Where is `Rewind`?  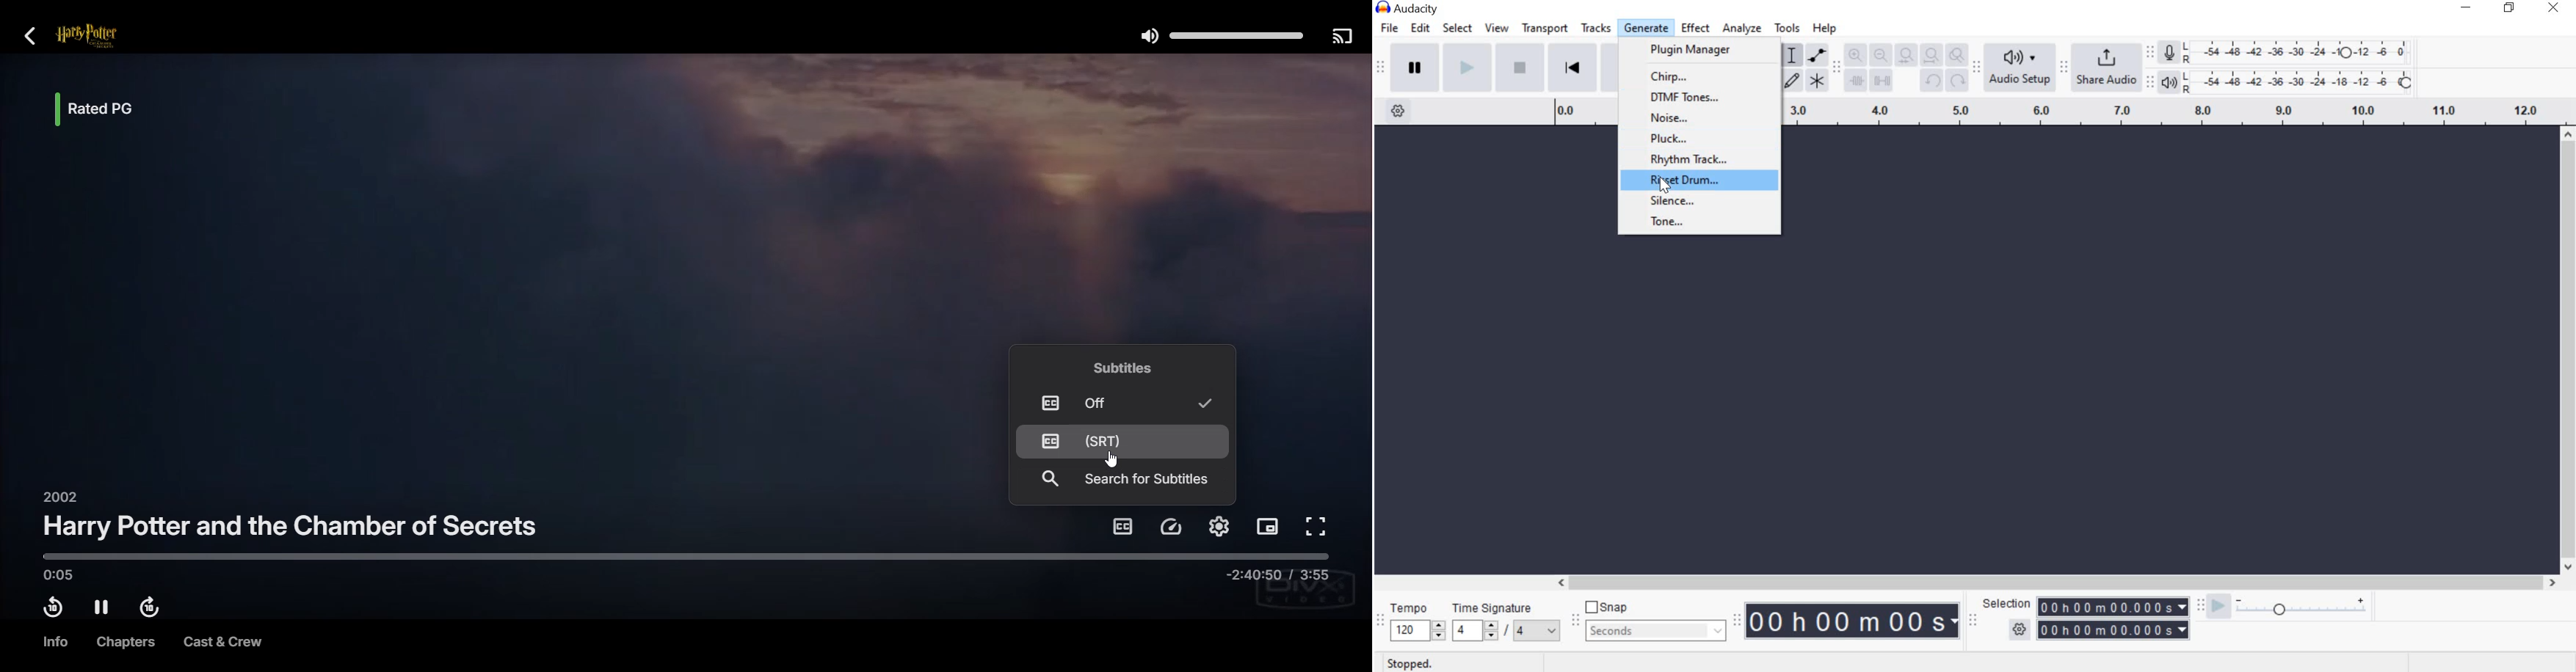
Rewind is located at coordinates (52, 607).